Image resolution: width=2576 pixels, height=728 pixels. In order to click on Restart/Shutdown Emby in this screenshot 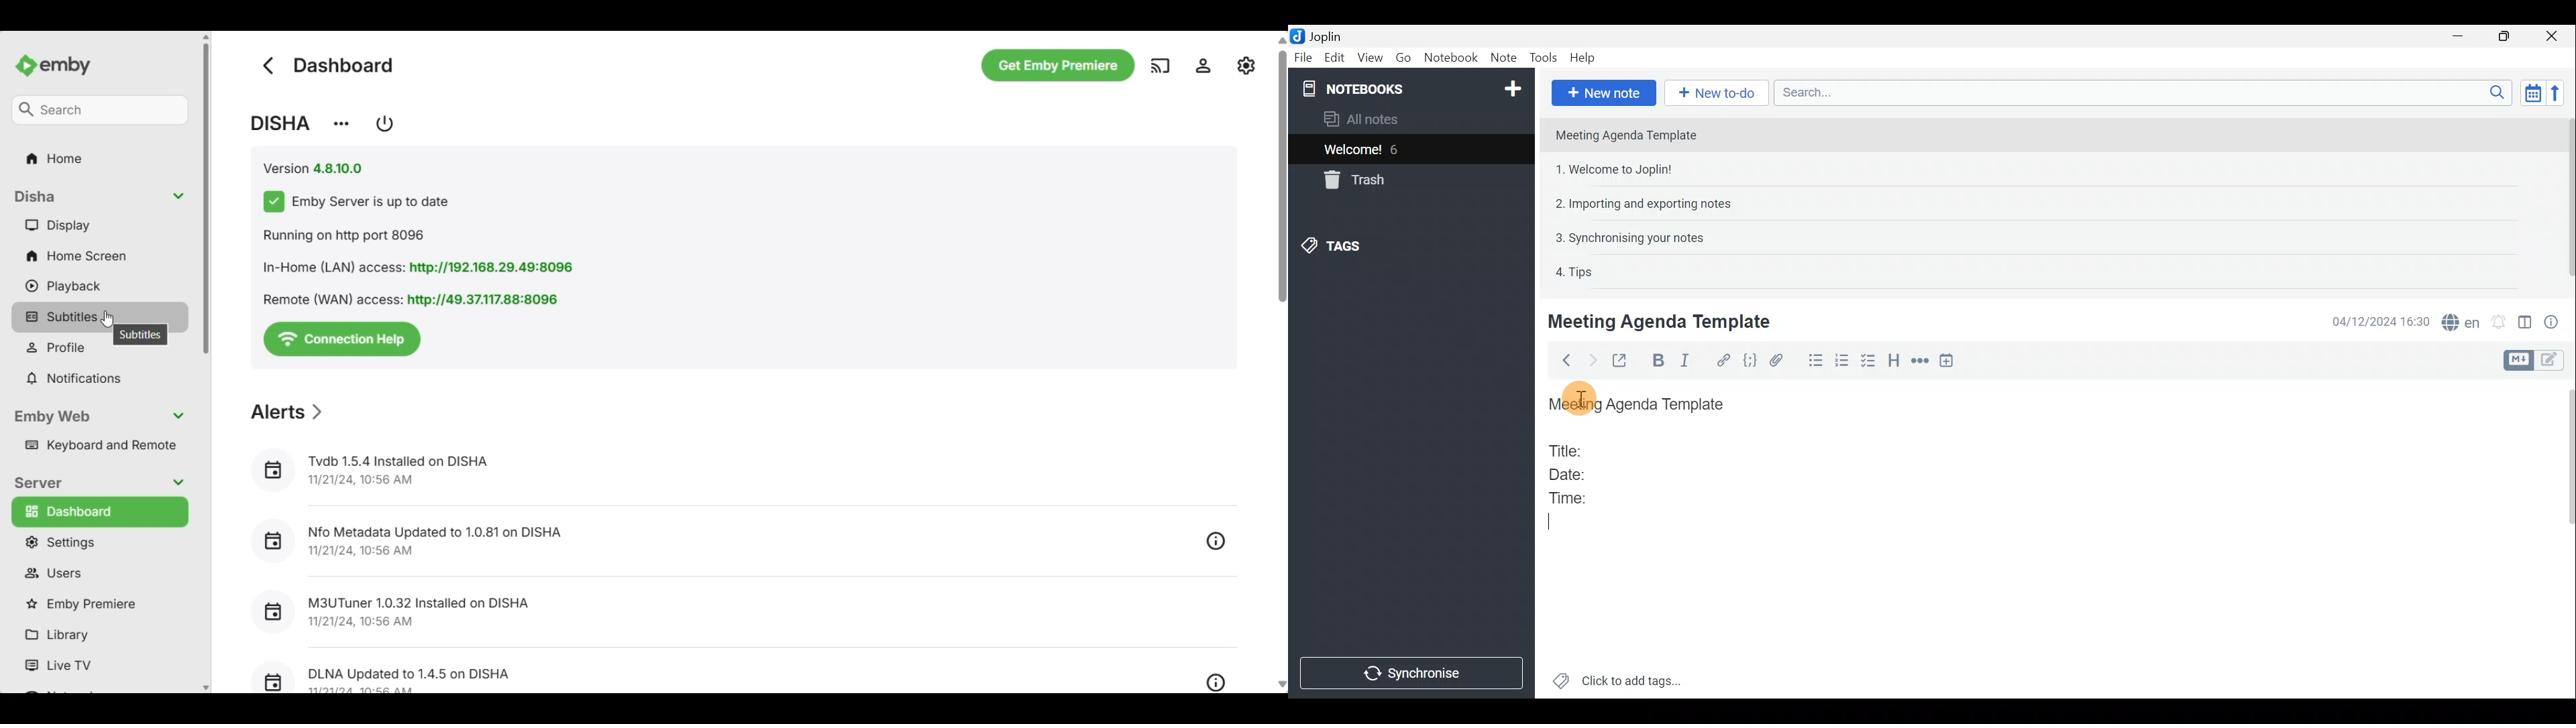, I will do `click(385, 124)`.